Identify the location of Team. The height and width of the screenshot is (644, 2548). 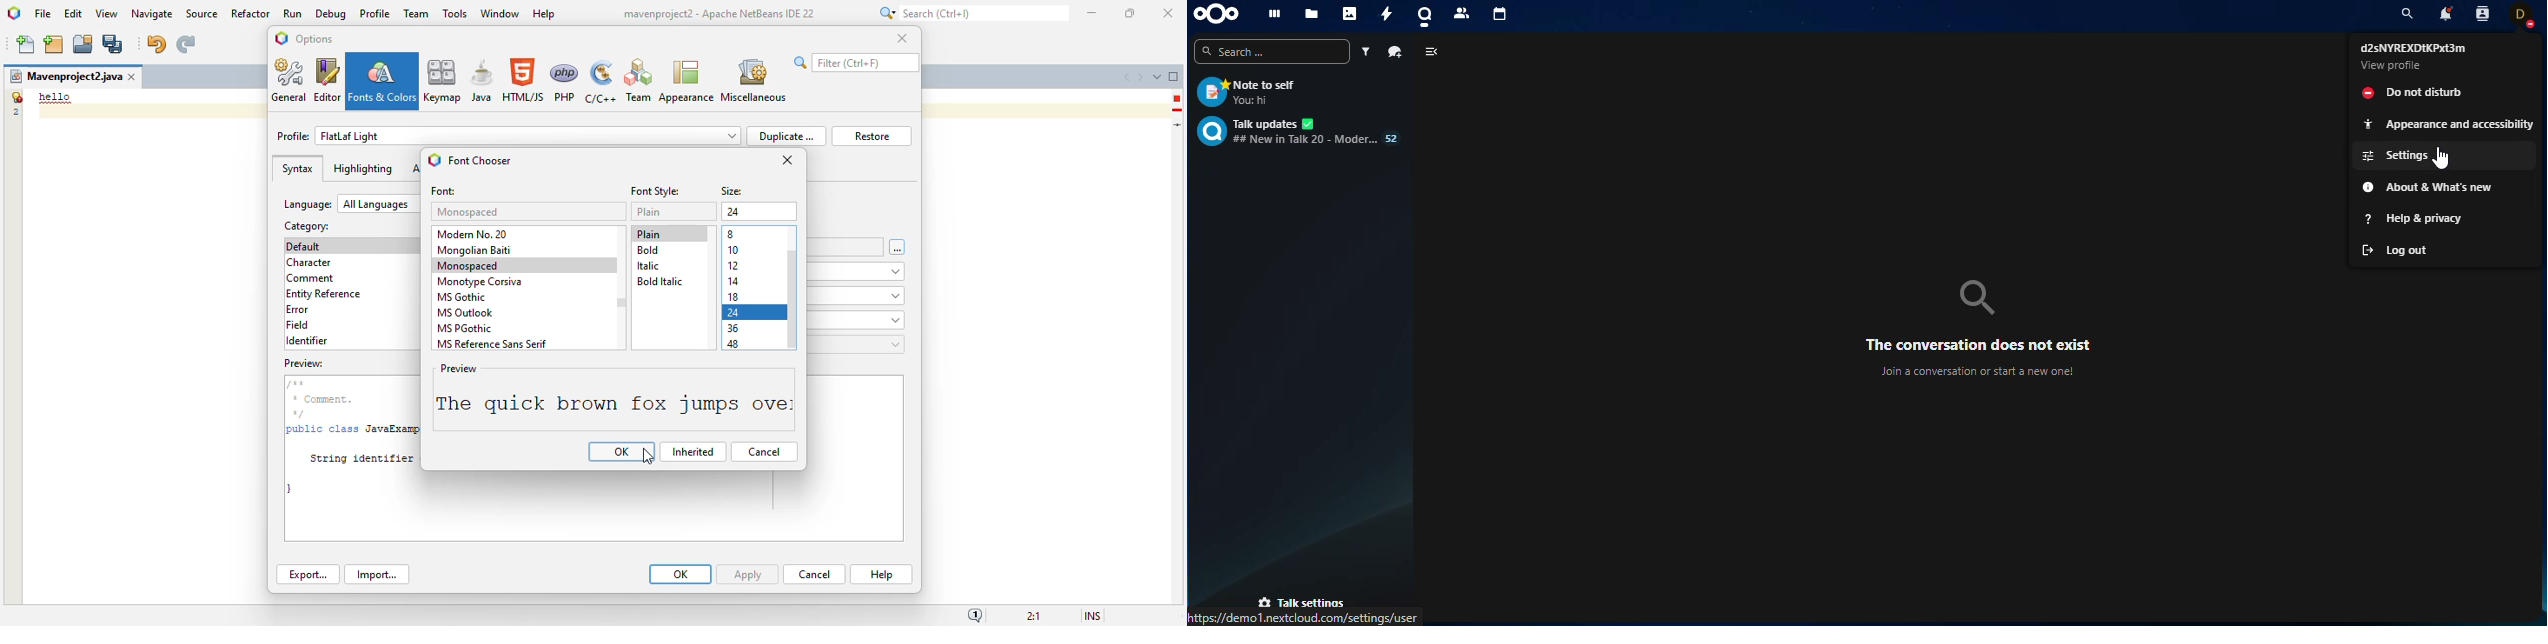
(638, 81).